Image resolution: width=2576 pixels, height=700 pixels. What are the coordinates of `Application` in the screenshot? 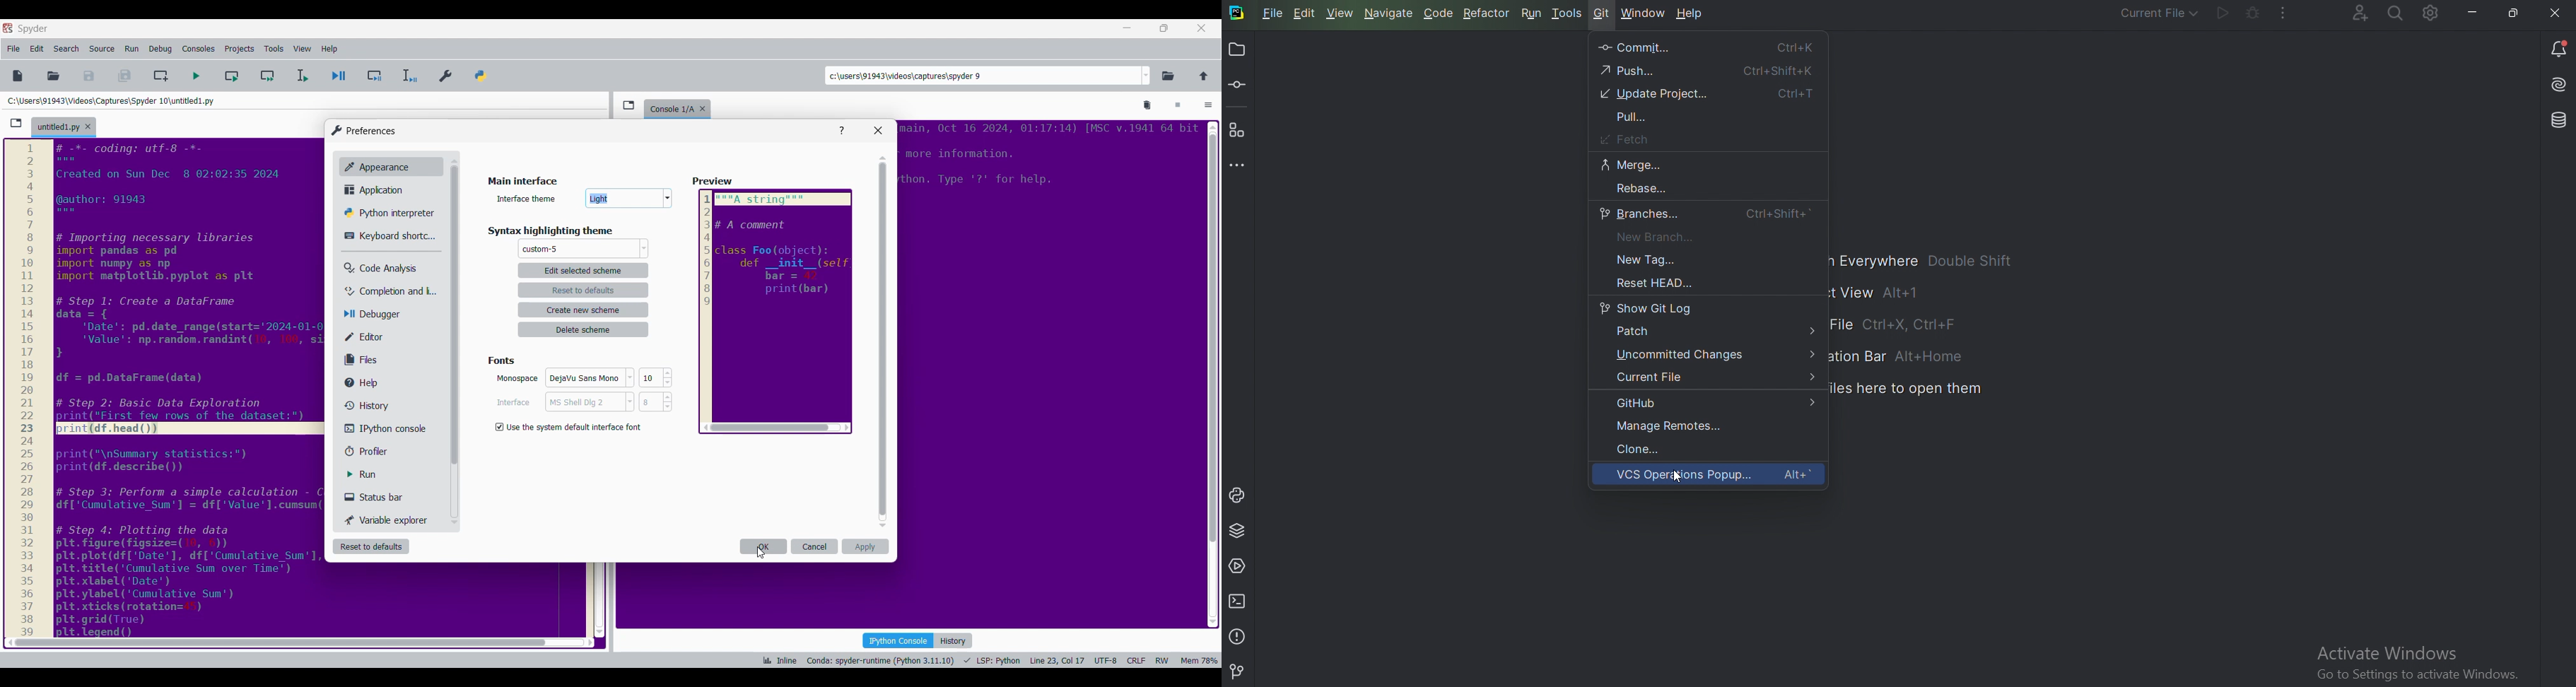 It's located at (377, 190).